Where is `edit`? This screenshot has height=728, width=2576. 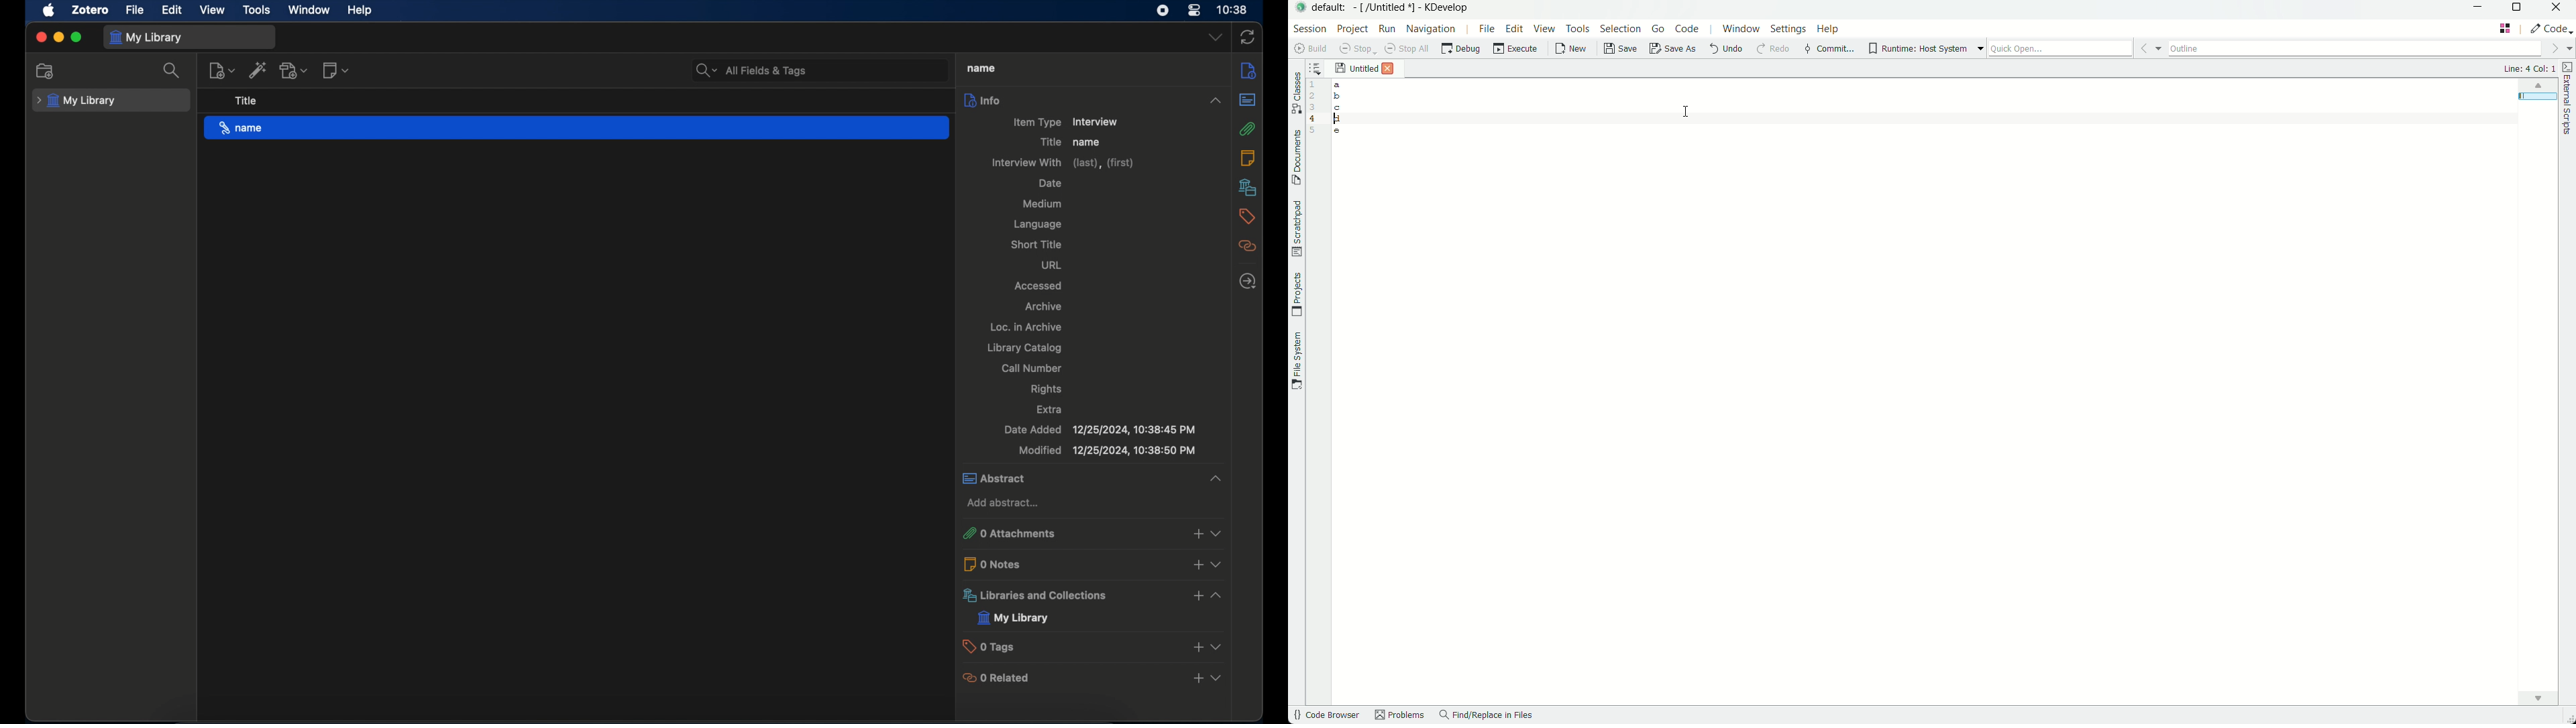 edit is located at coordinates (173, 10).